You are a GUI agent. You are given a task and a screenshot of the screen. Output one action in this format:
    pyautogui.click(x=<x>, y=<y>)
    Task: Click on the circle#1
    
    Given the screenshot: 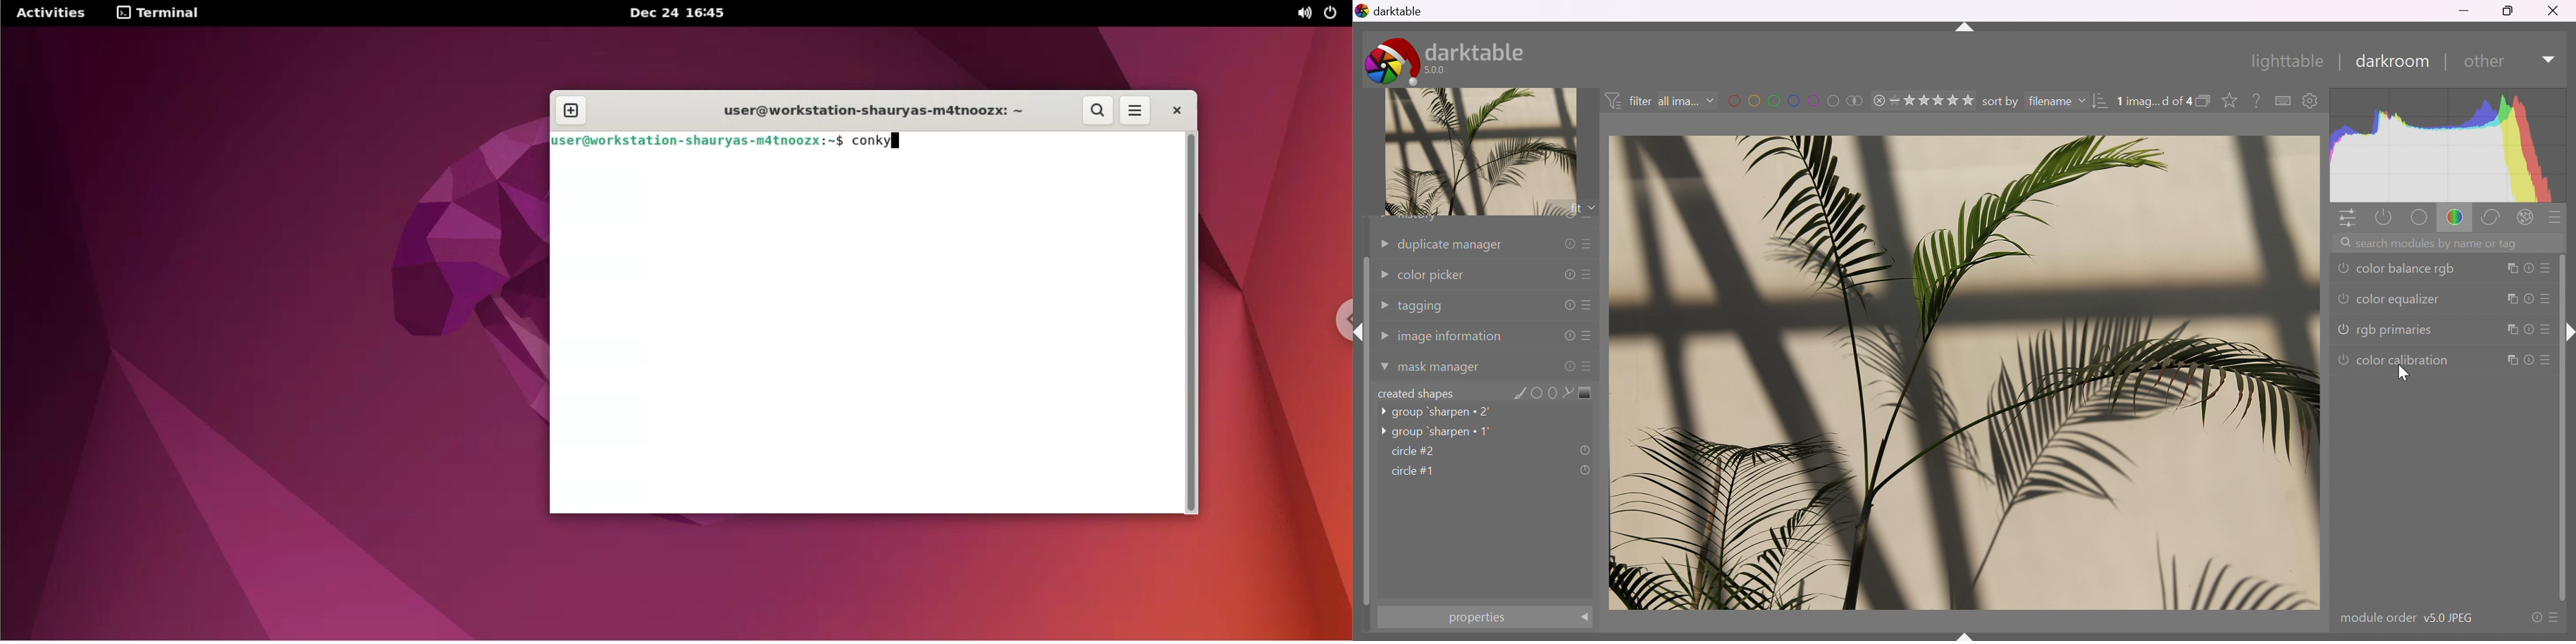 What is the action you would take?
    pyautogui.click(x=1493, y=470)
    